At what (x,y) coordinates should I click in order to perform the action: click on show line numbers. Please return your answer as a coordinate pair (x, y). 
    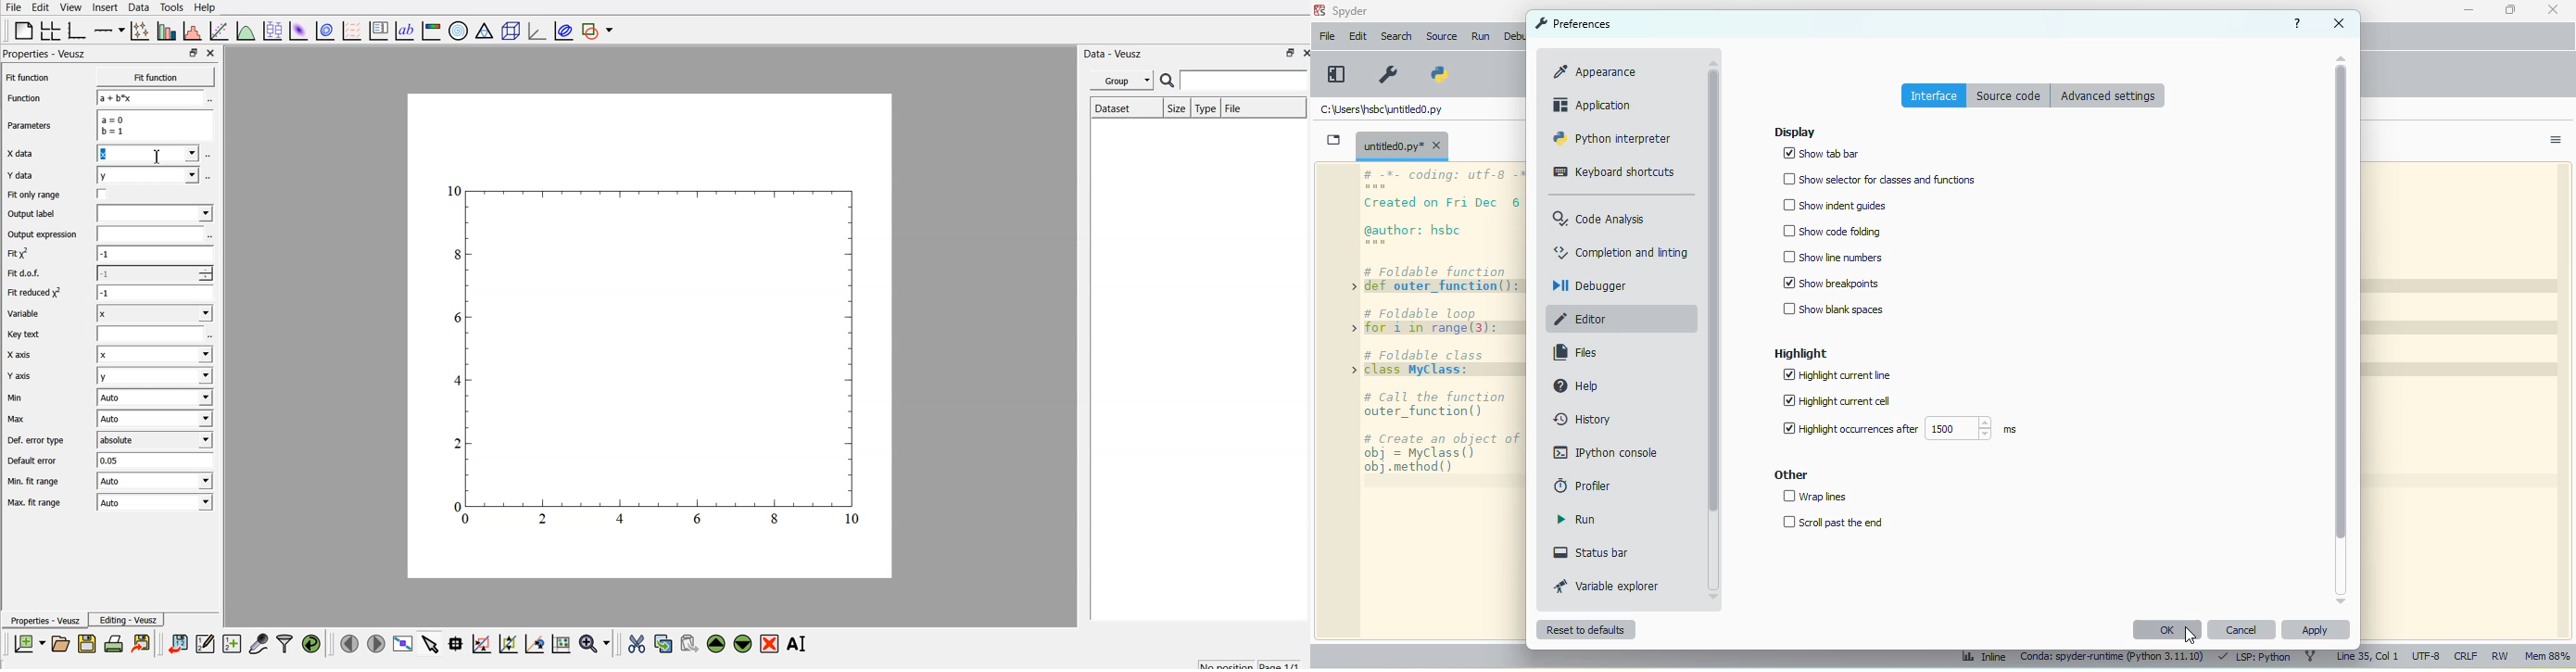
    Looking at the image, I should click on (1832, 257).